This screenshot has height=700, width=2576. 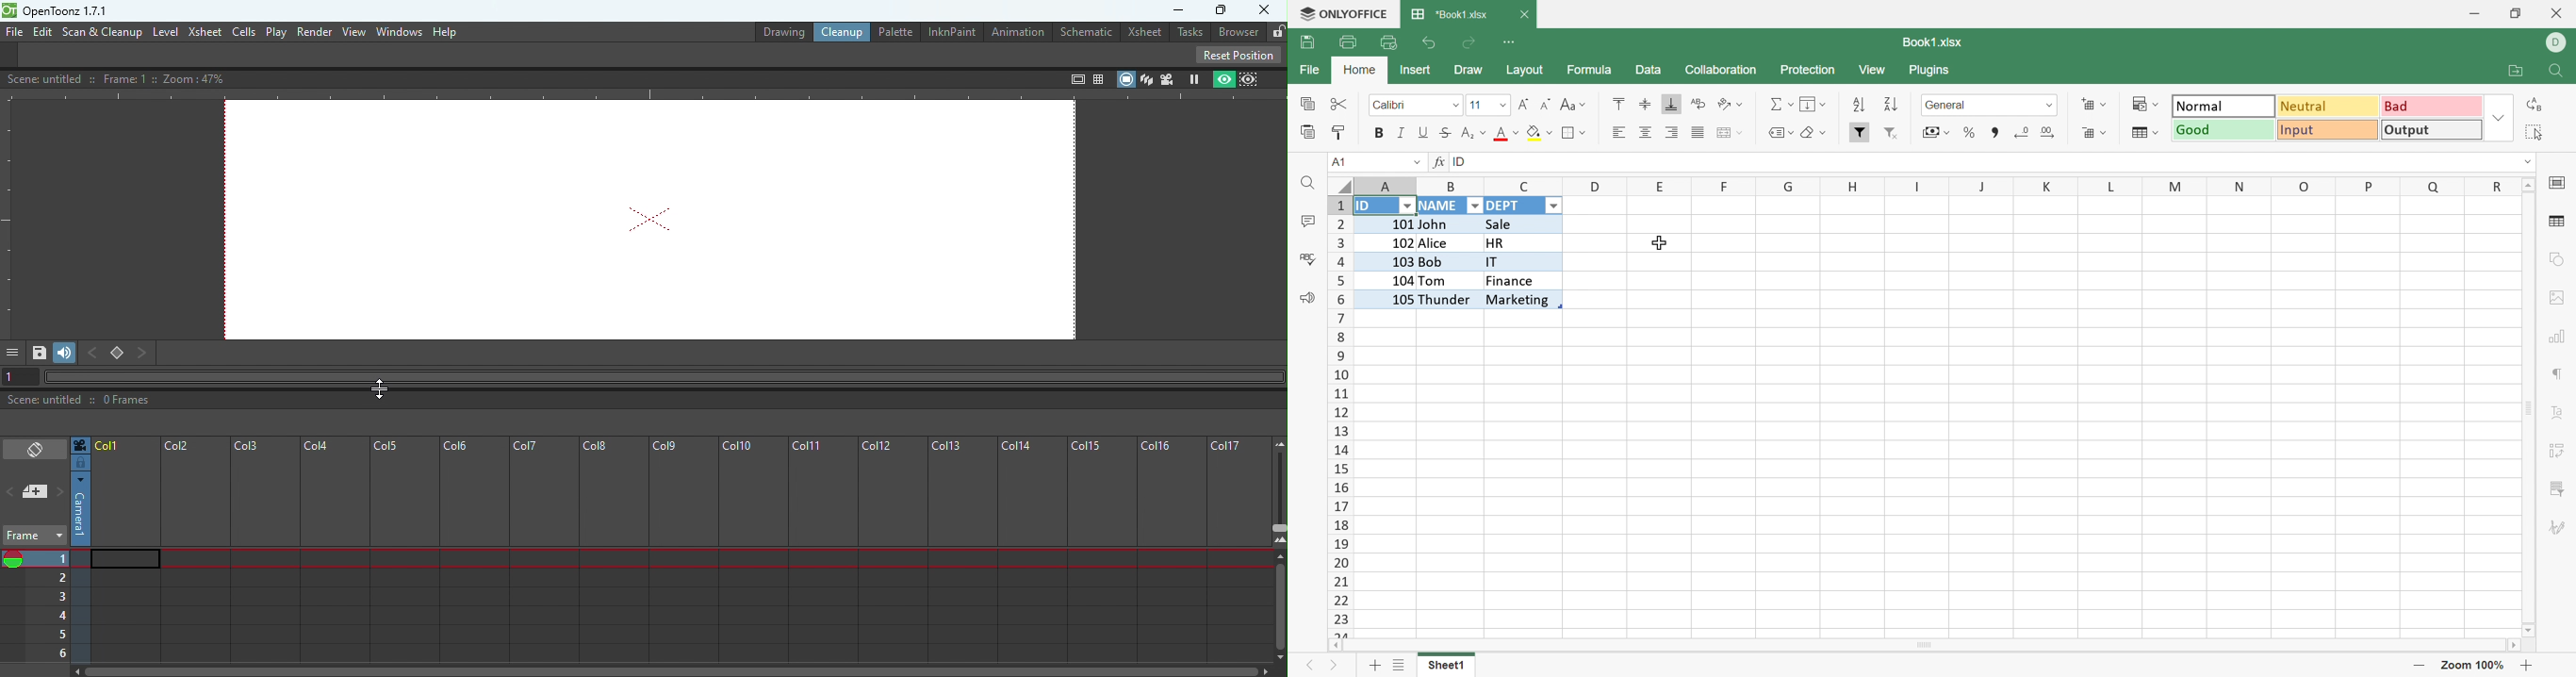 What do you see at coordinates (276, 32) in the screenshot?
I see `Play` at bounding box center [276, 32].